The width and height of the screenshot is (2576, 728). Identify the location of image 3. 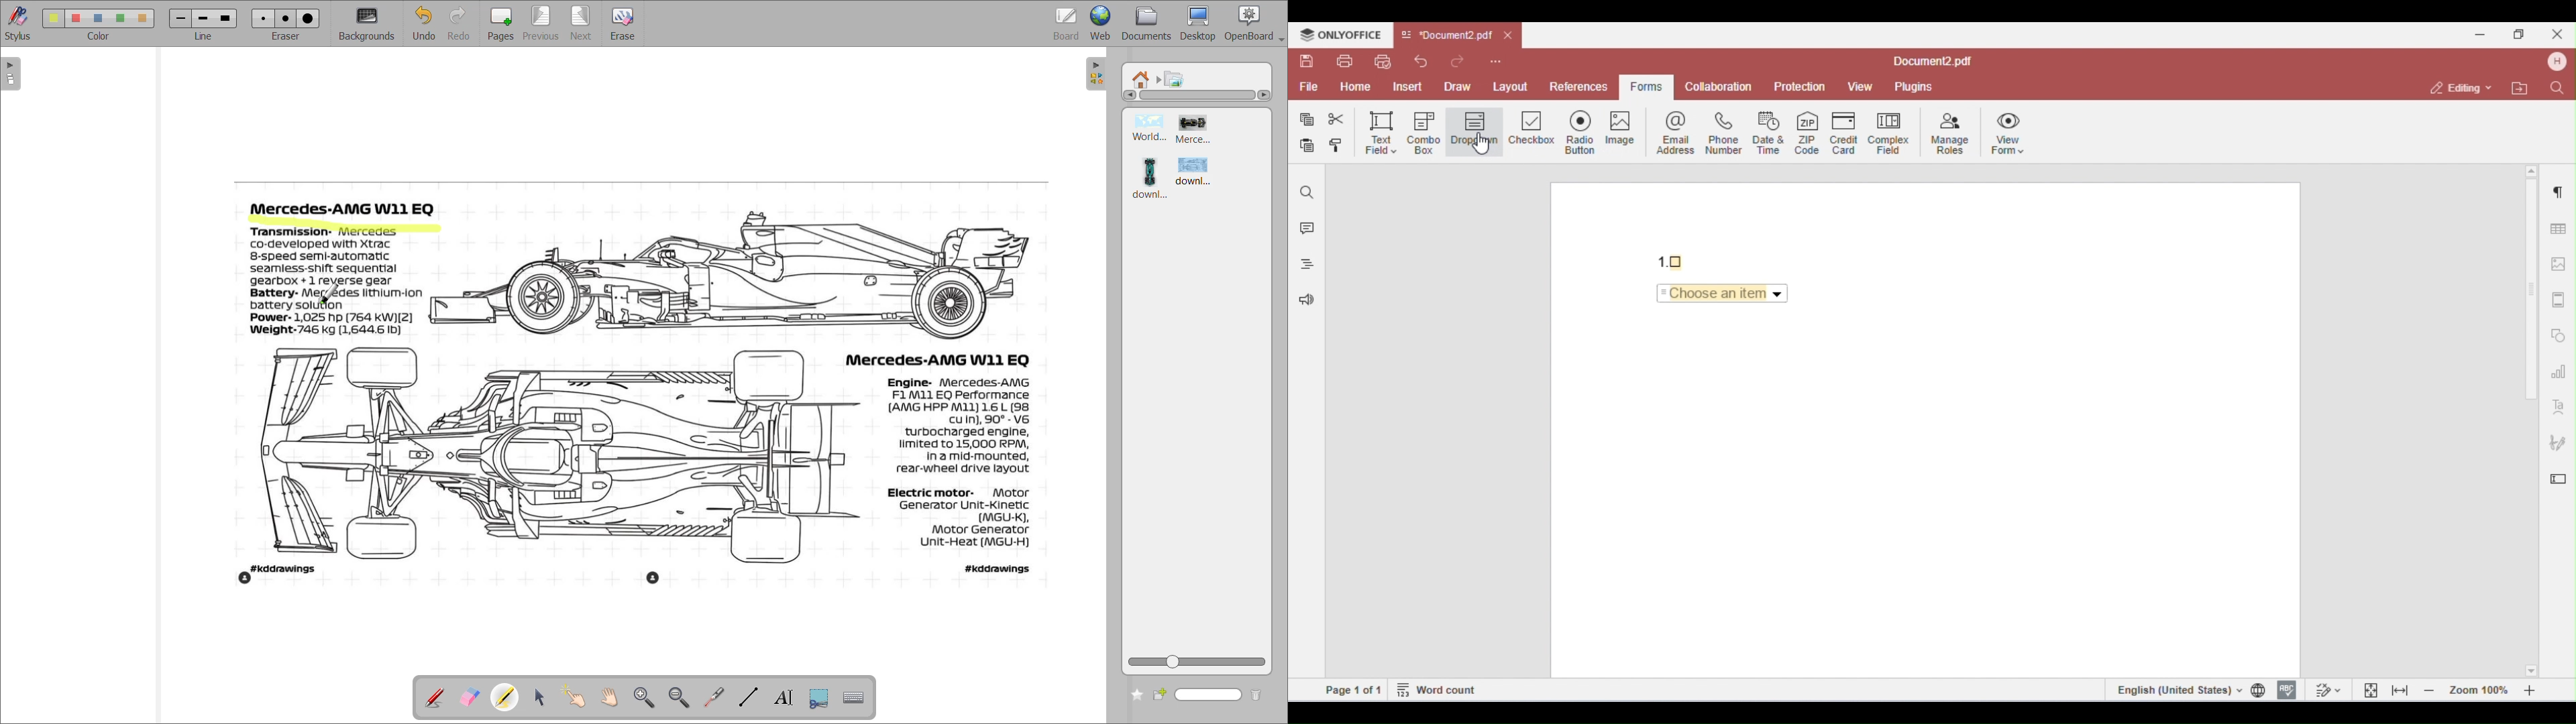
(1148, 177).